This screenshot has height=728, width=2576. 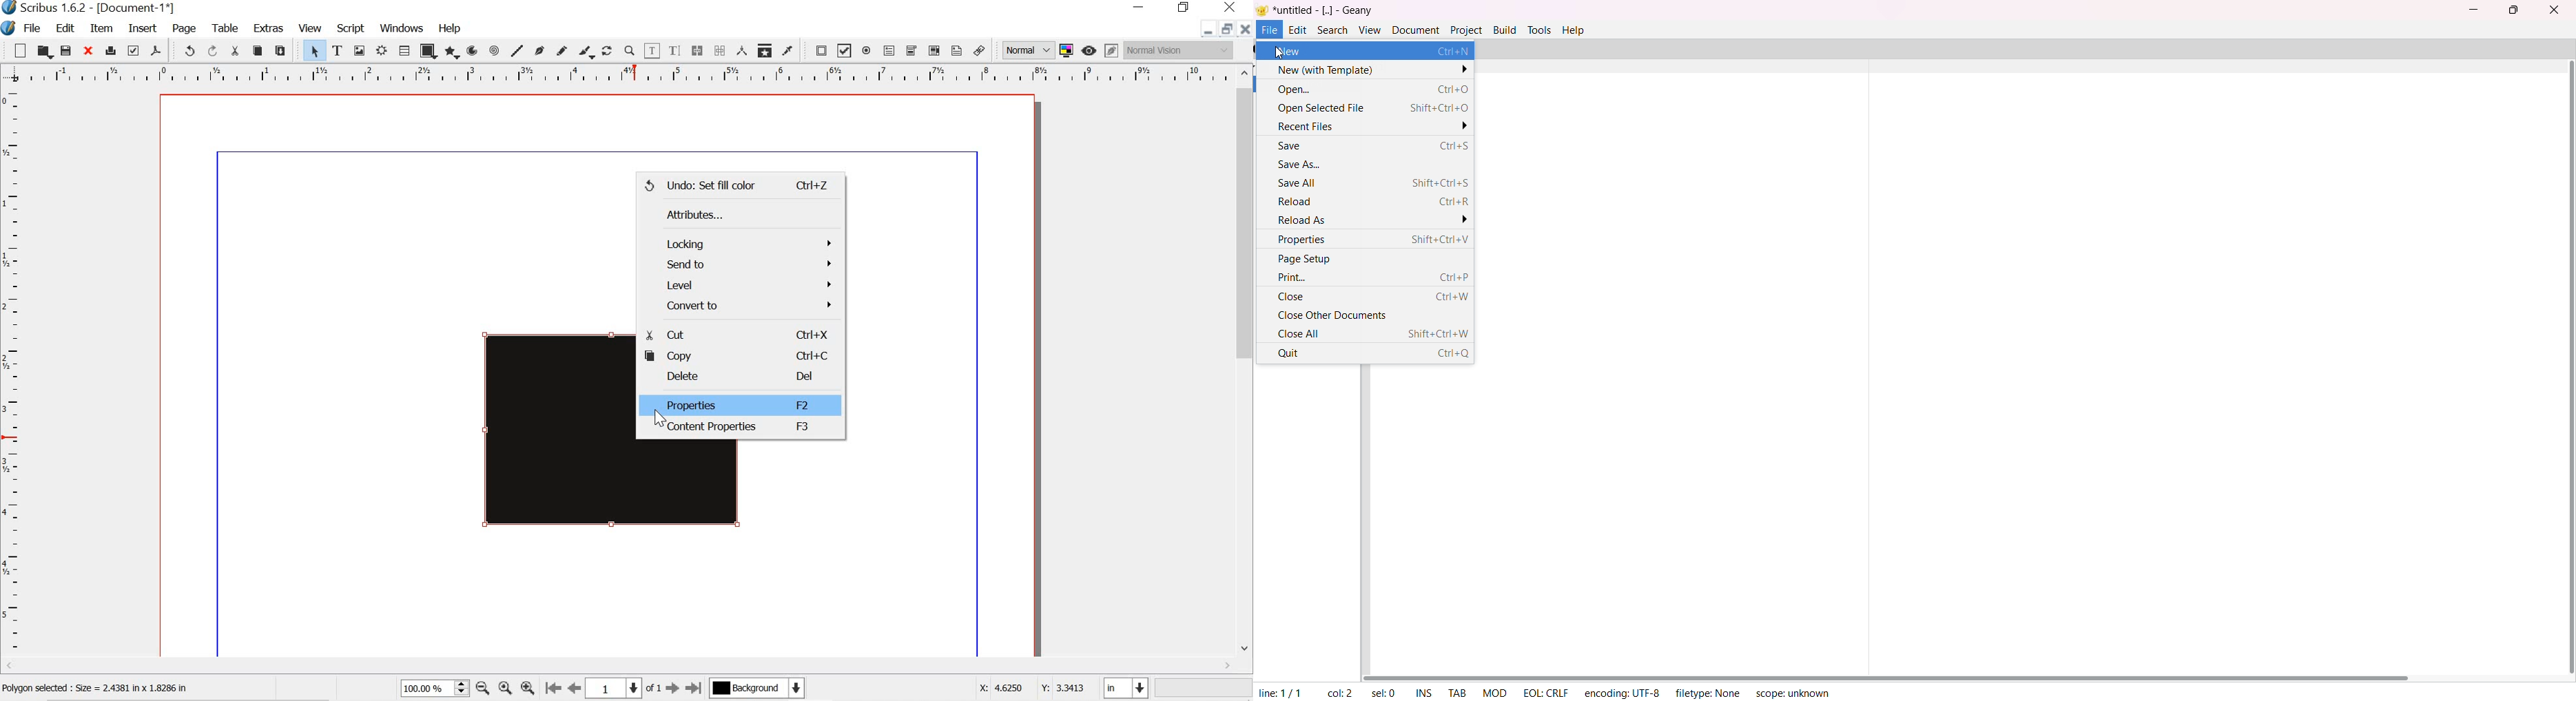 What do you see at coordinates (1186, 8) in the screenshot?
I see `restore down` at bounding box center [1186, 8].